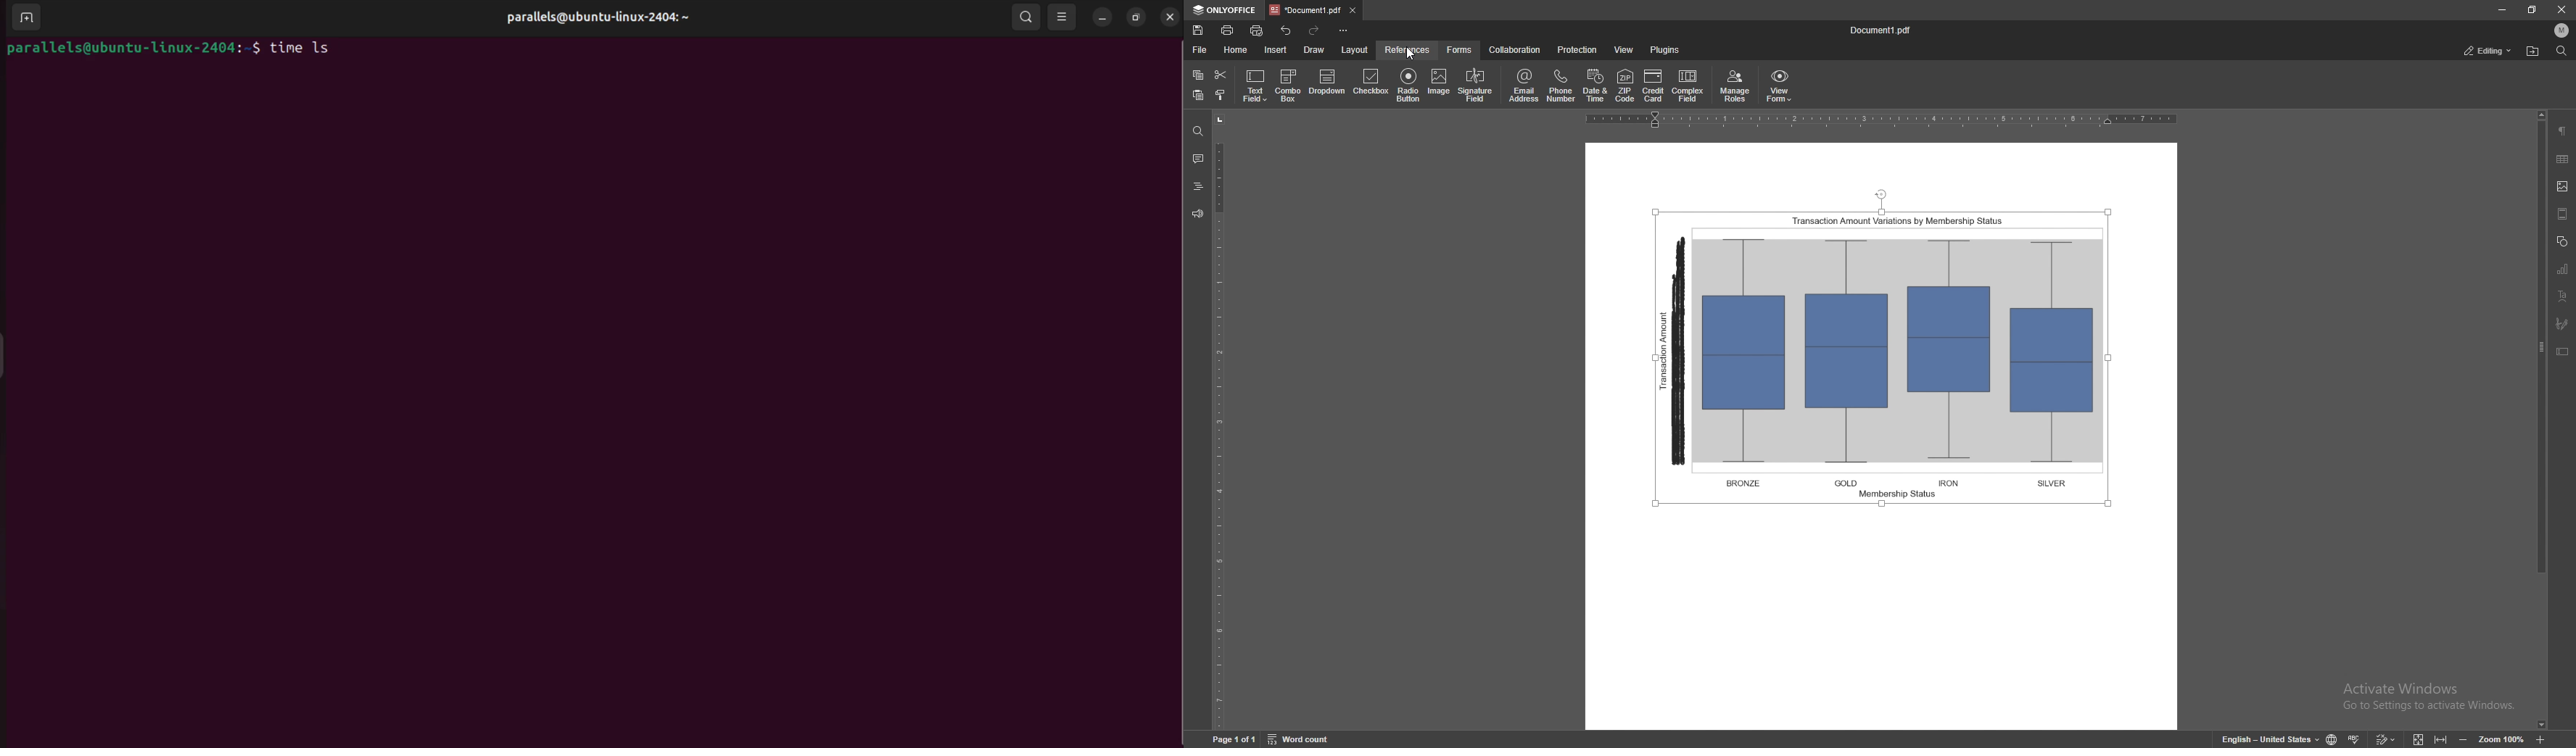 Image resolution: width=2576 pixels, height=756 pixels. Describe the element at coordinates (1197, 157) in the screenshot. I see `comments` at that location.